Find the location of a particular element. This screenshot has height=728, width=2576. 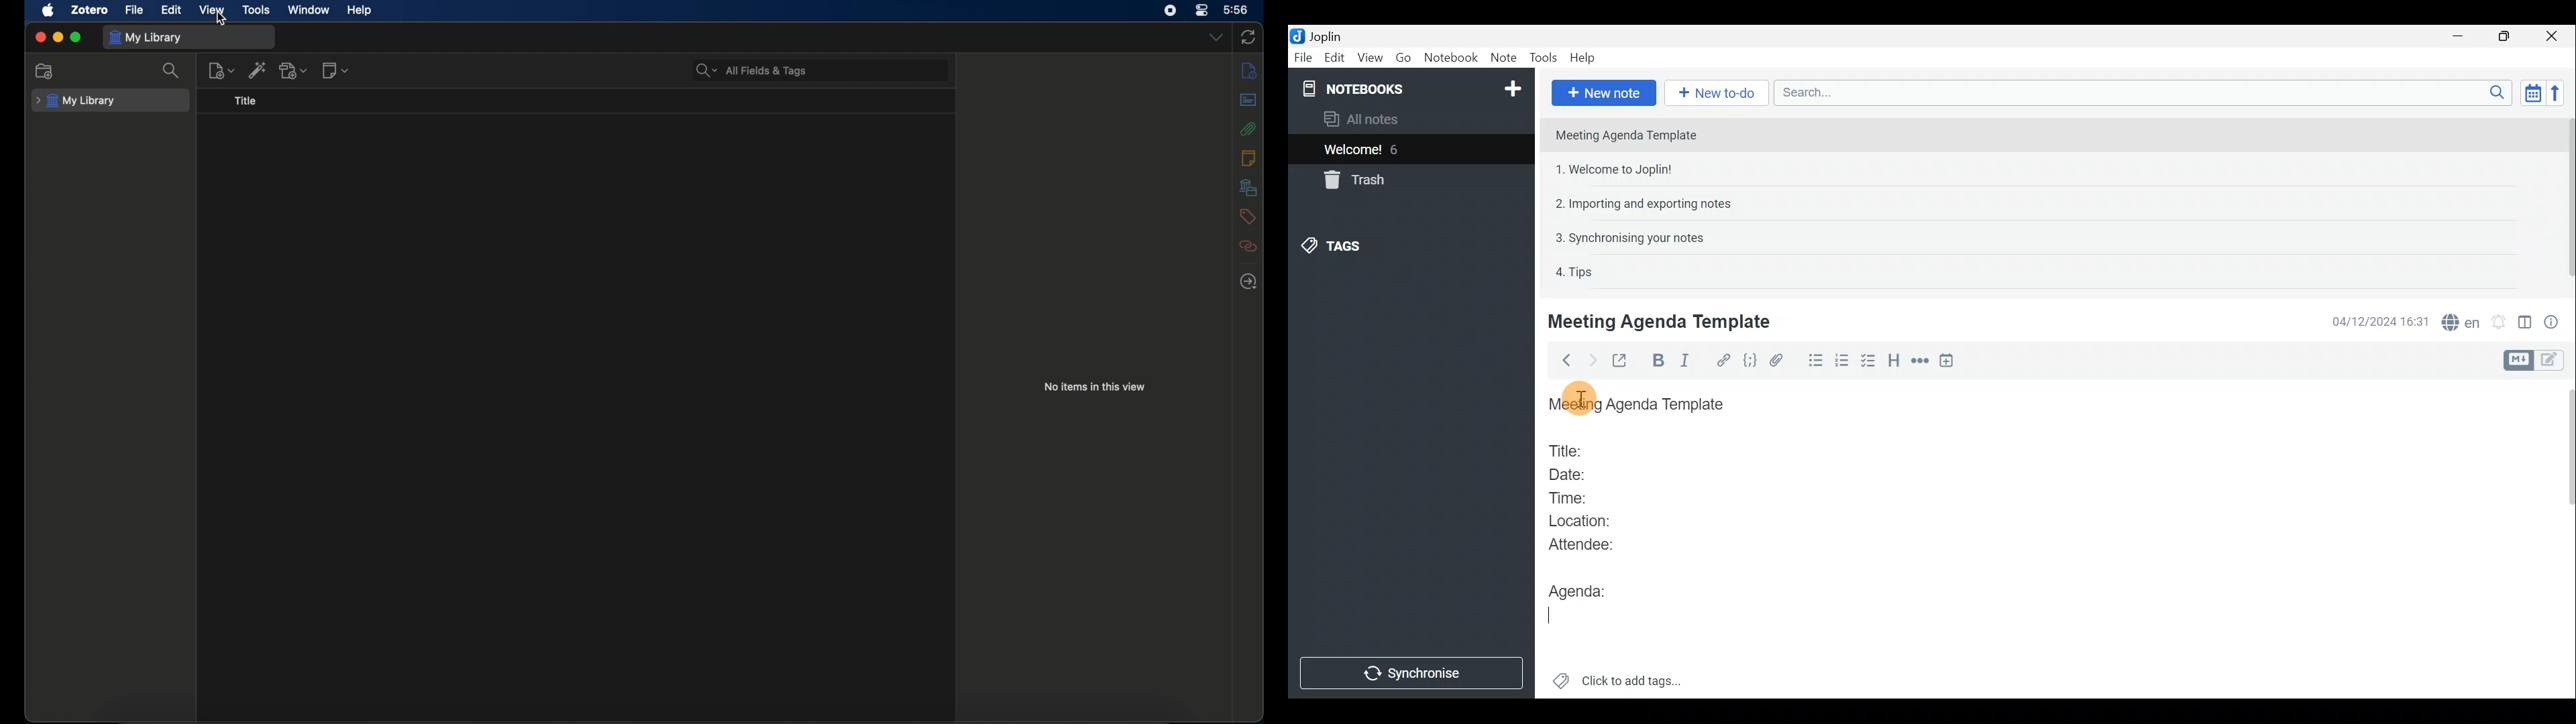

Welcome! is located at coordinates (1354, 151).